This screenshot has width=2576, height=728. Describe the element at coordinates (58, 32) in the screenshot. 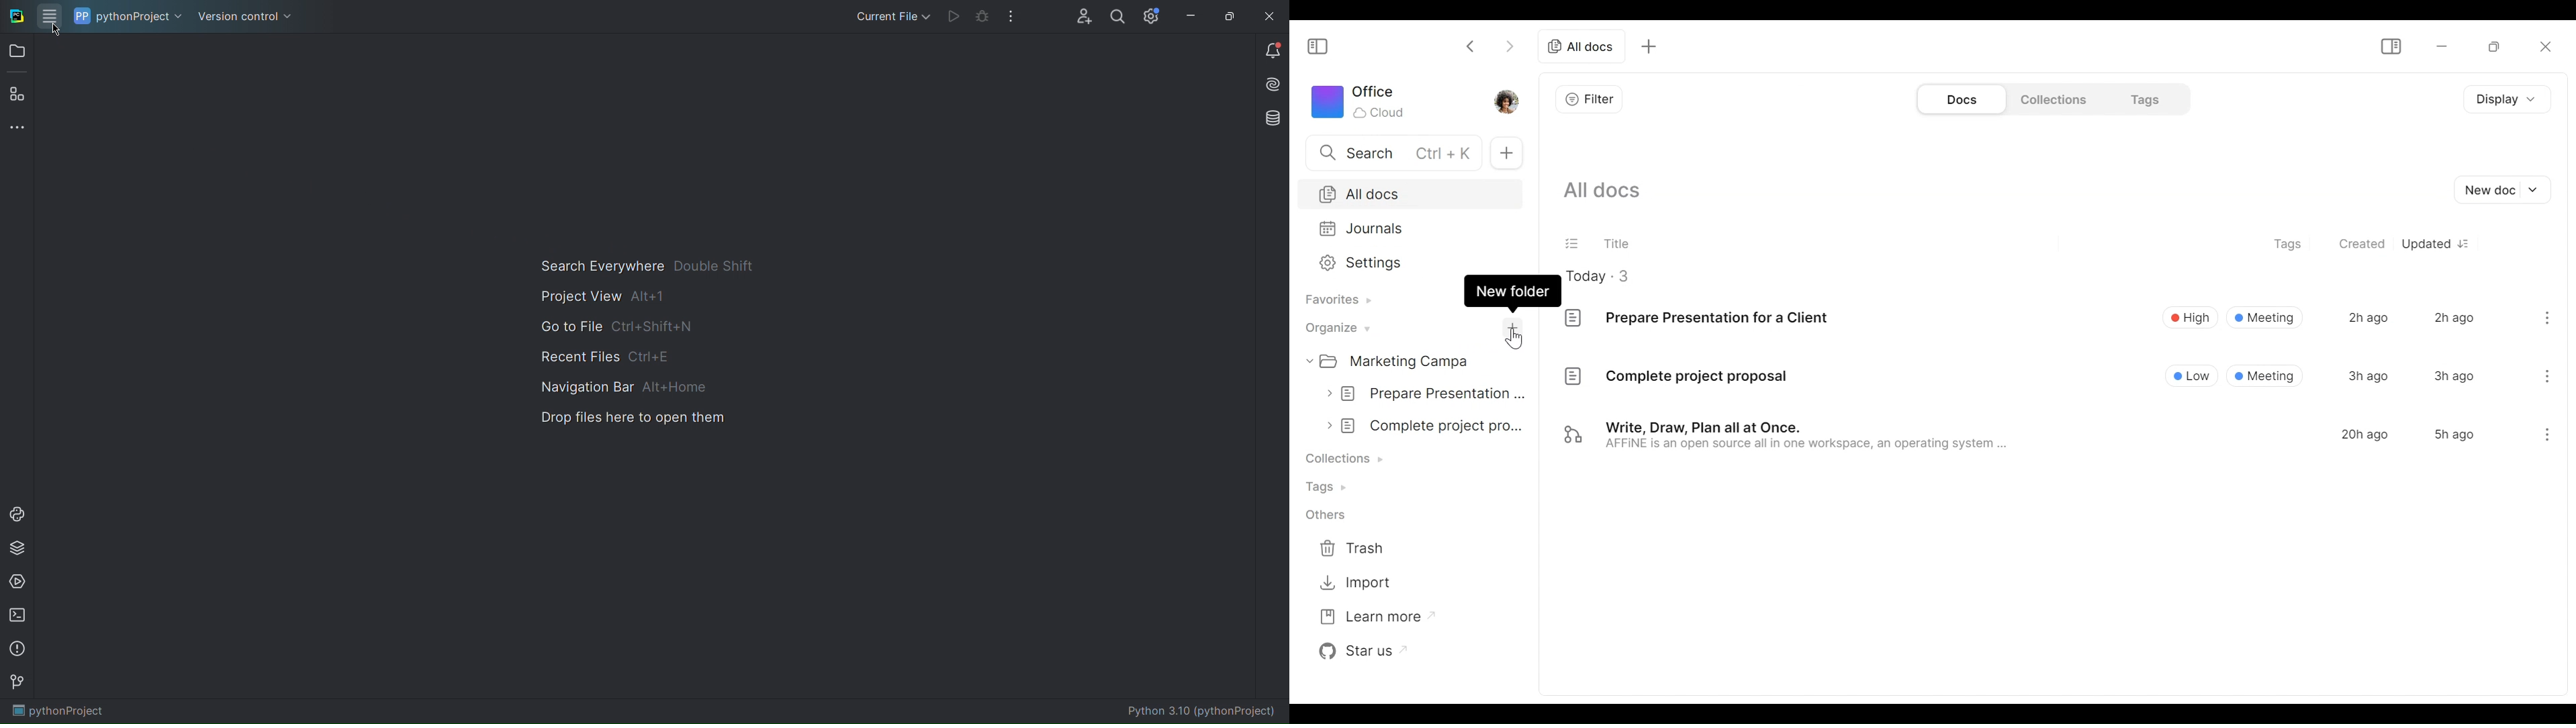

I see `Cursor` at that location.